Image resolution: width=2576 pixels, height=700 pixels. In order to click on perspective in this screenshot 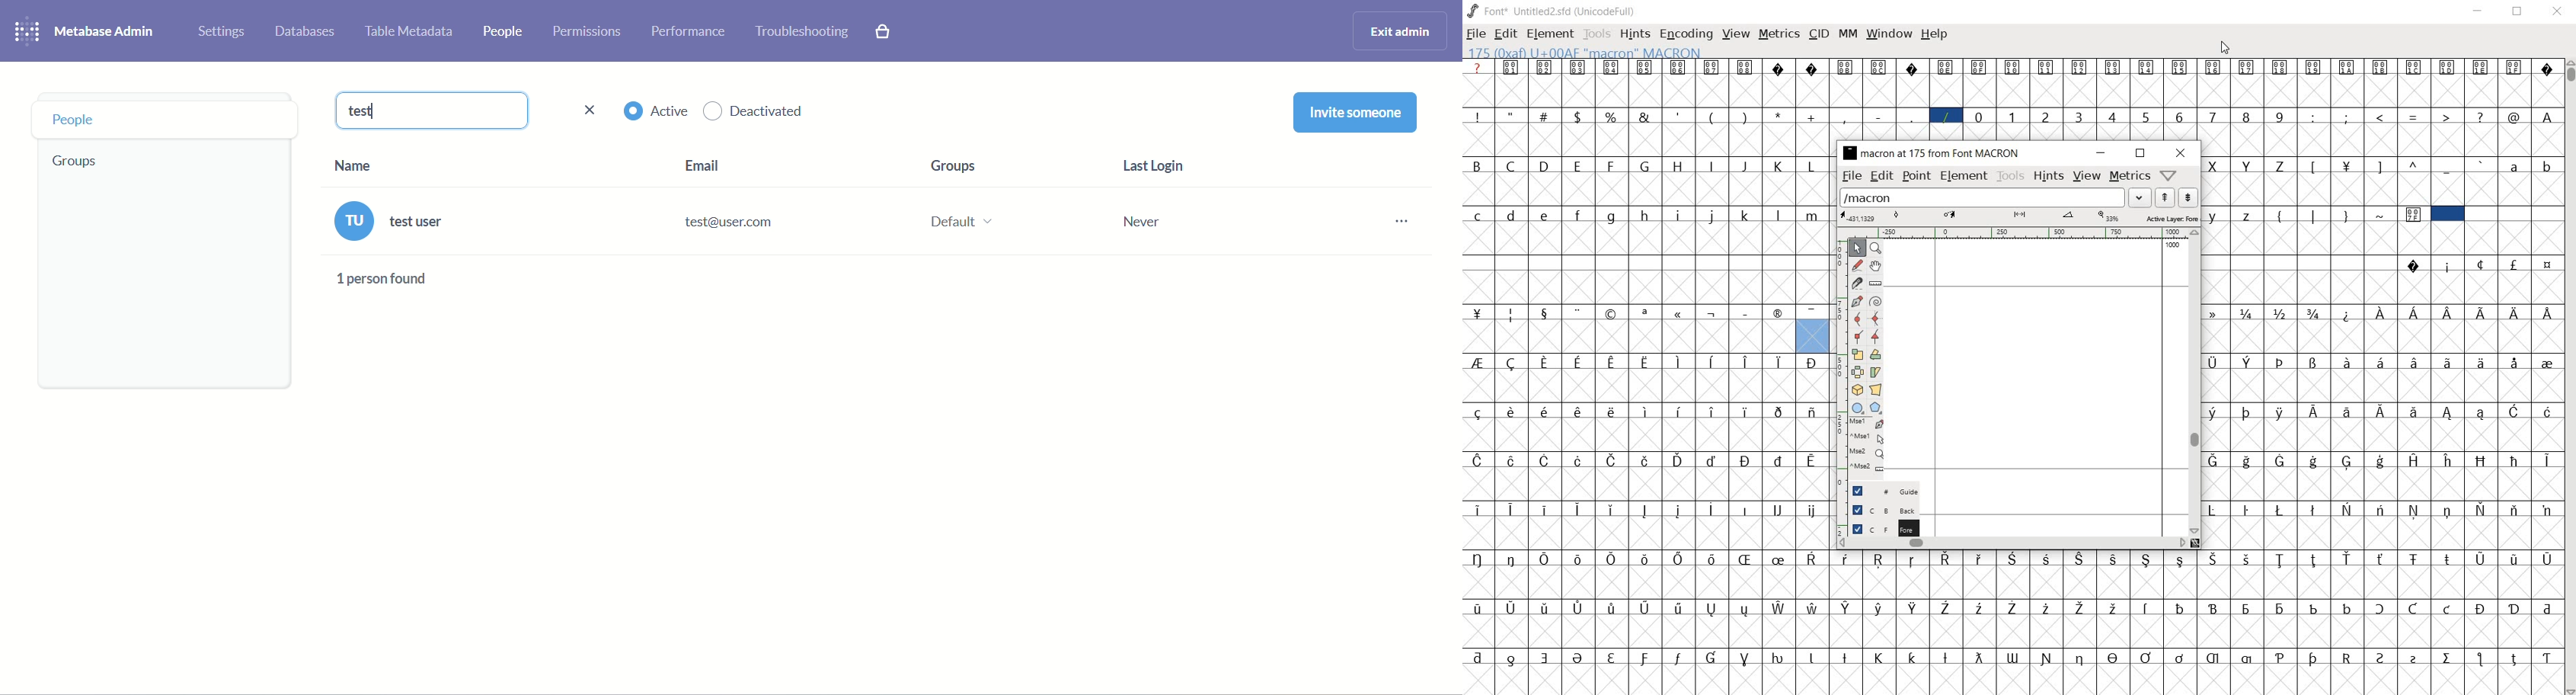, I will do `click(1876, 390)`.